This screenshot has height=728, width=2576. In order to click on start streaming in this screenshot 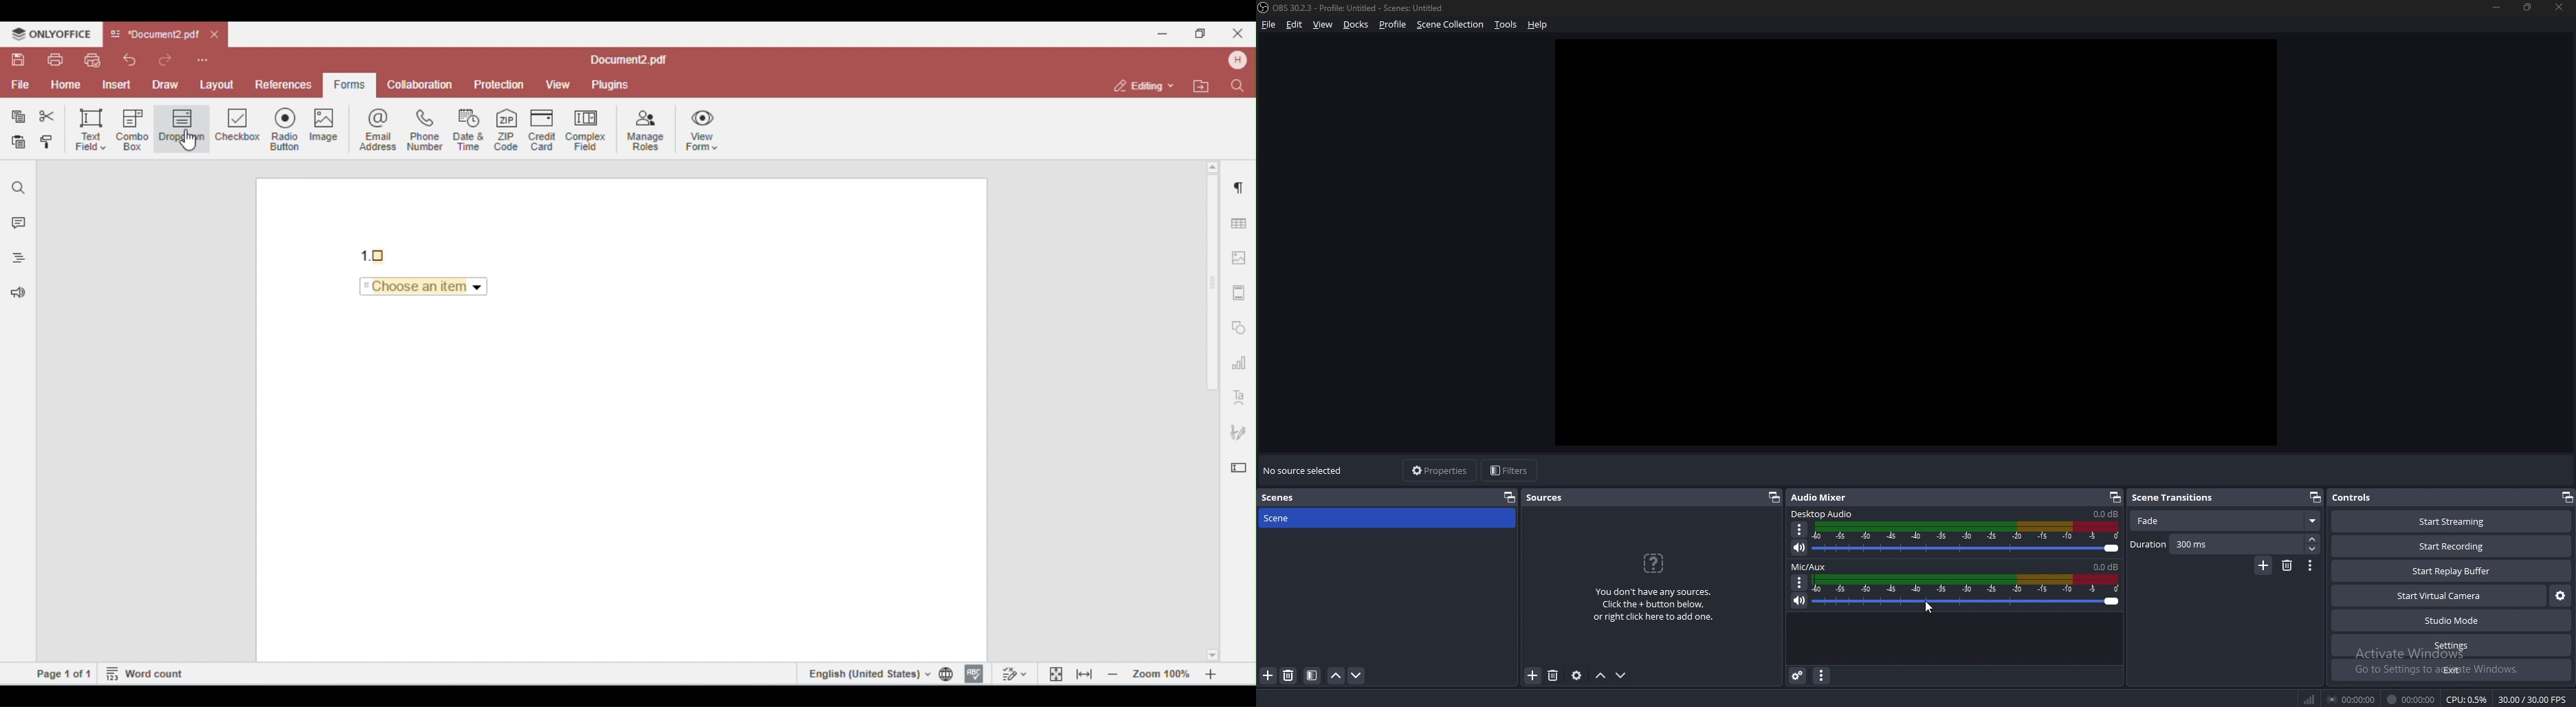, I will do `click(2450, 521)`.